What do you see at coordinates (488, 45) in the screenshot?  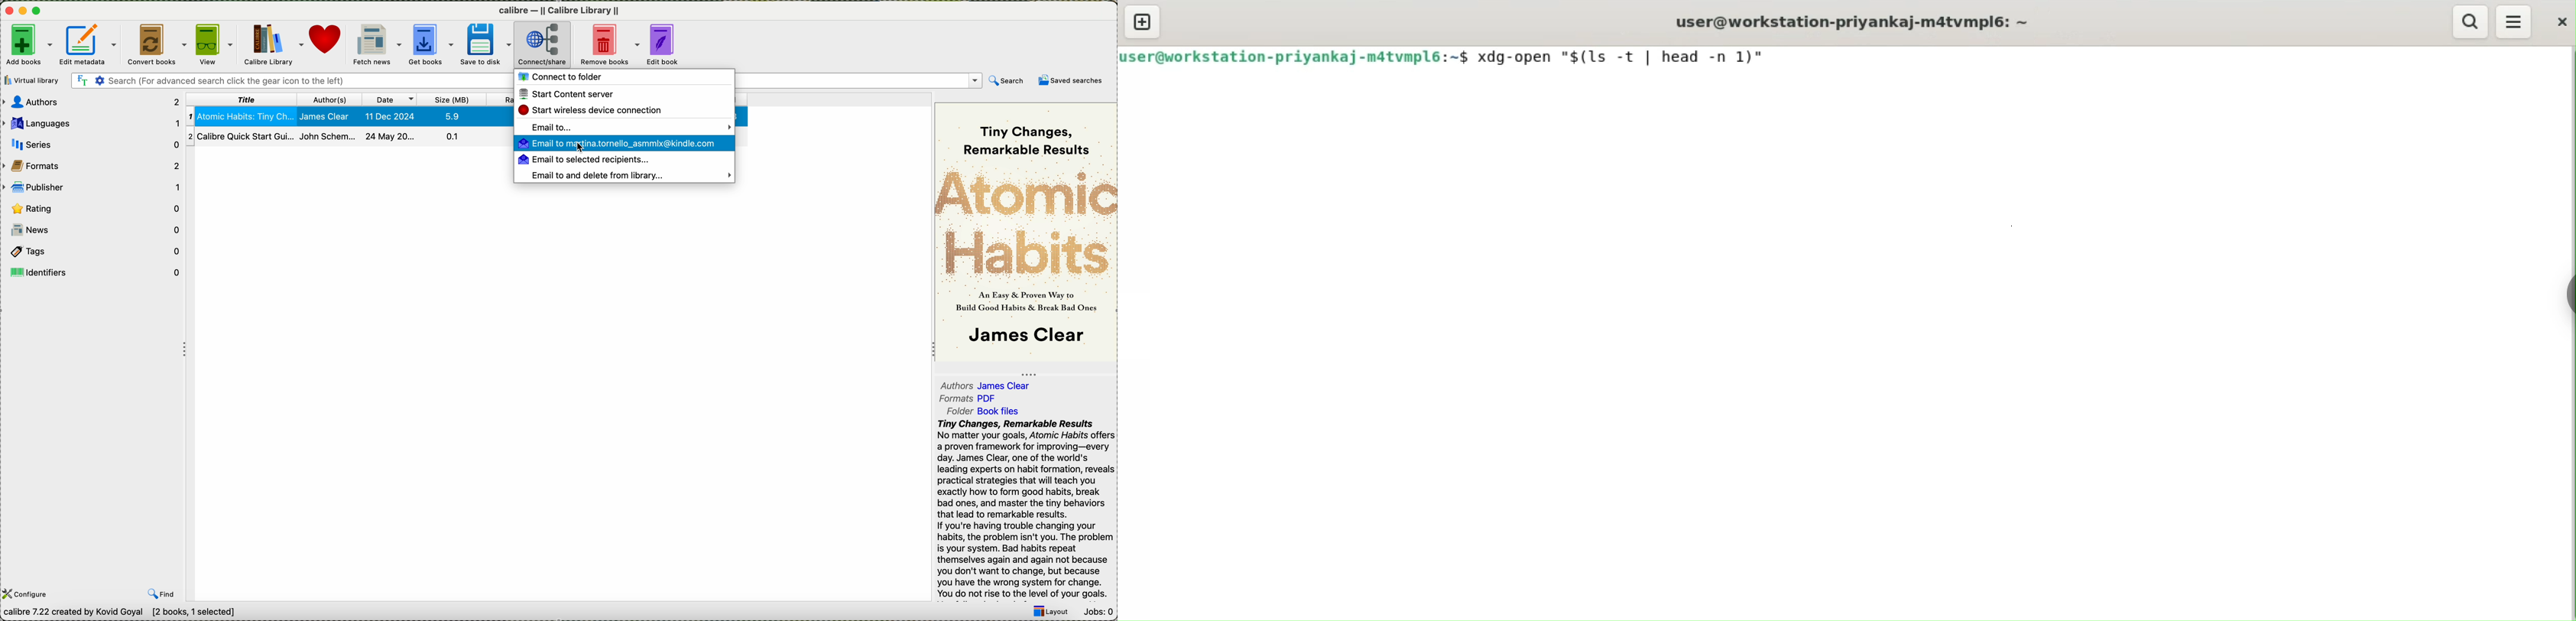 I see `save to disk` at bounding box center [488, 45].